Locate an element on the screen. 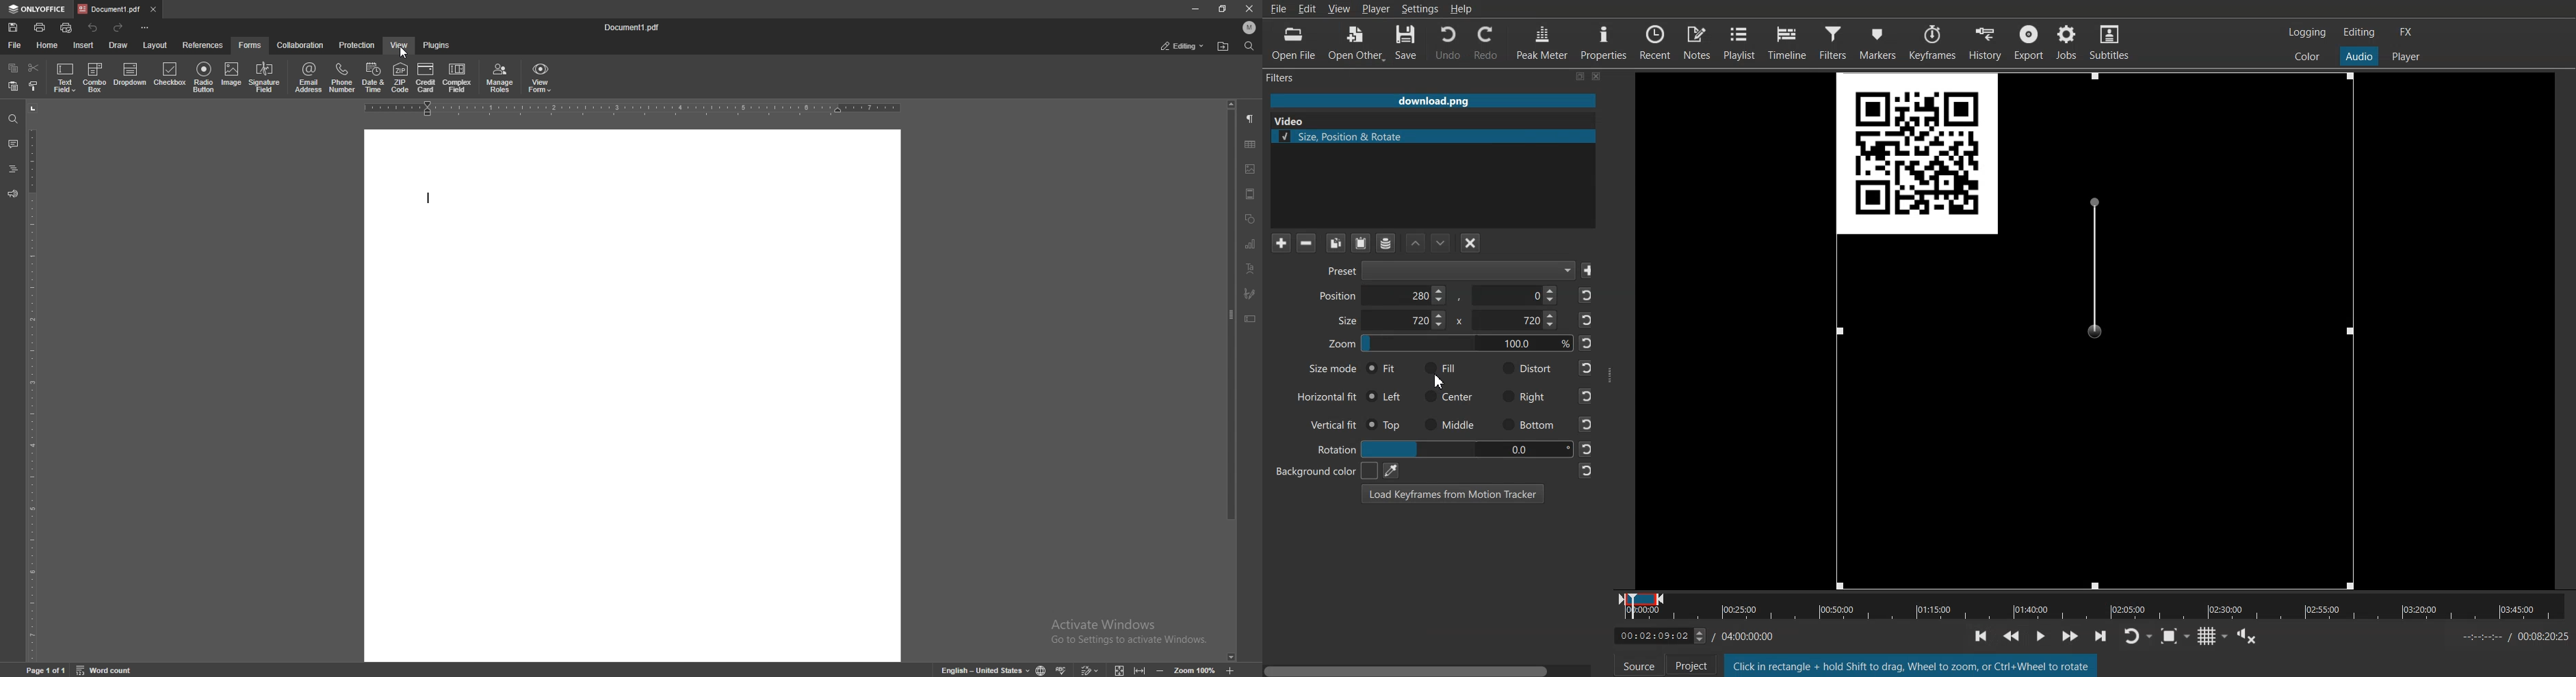 This screenshot has width=2576, height=700. fit to screen is located at coordinates (1121, 670).